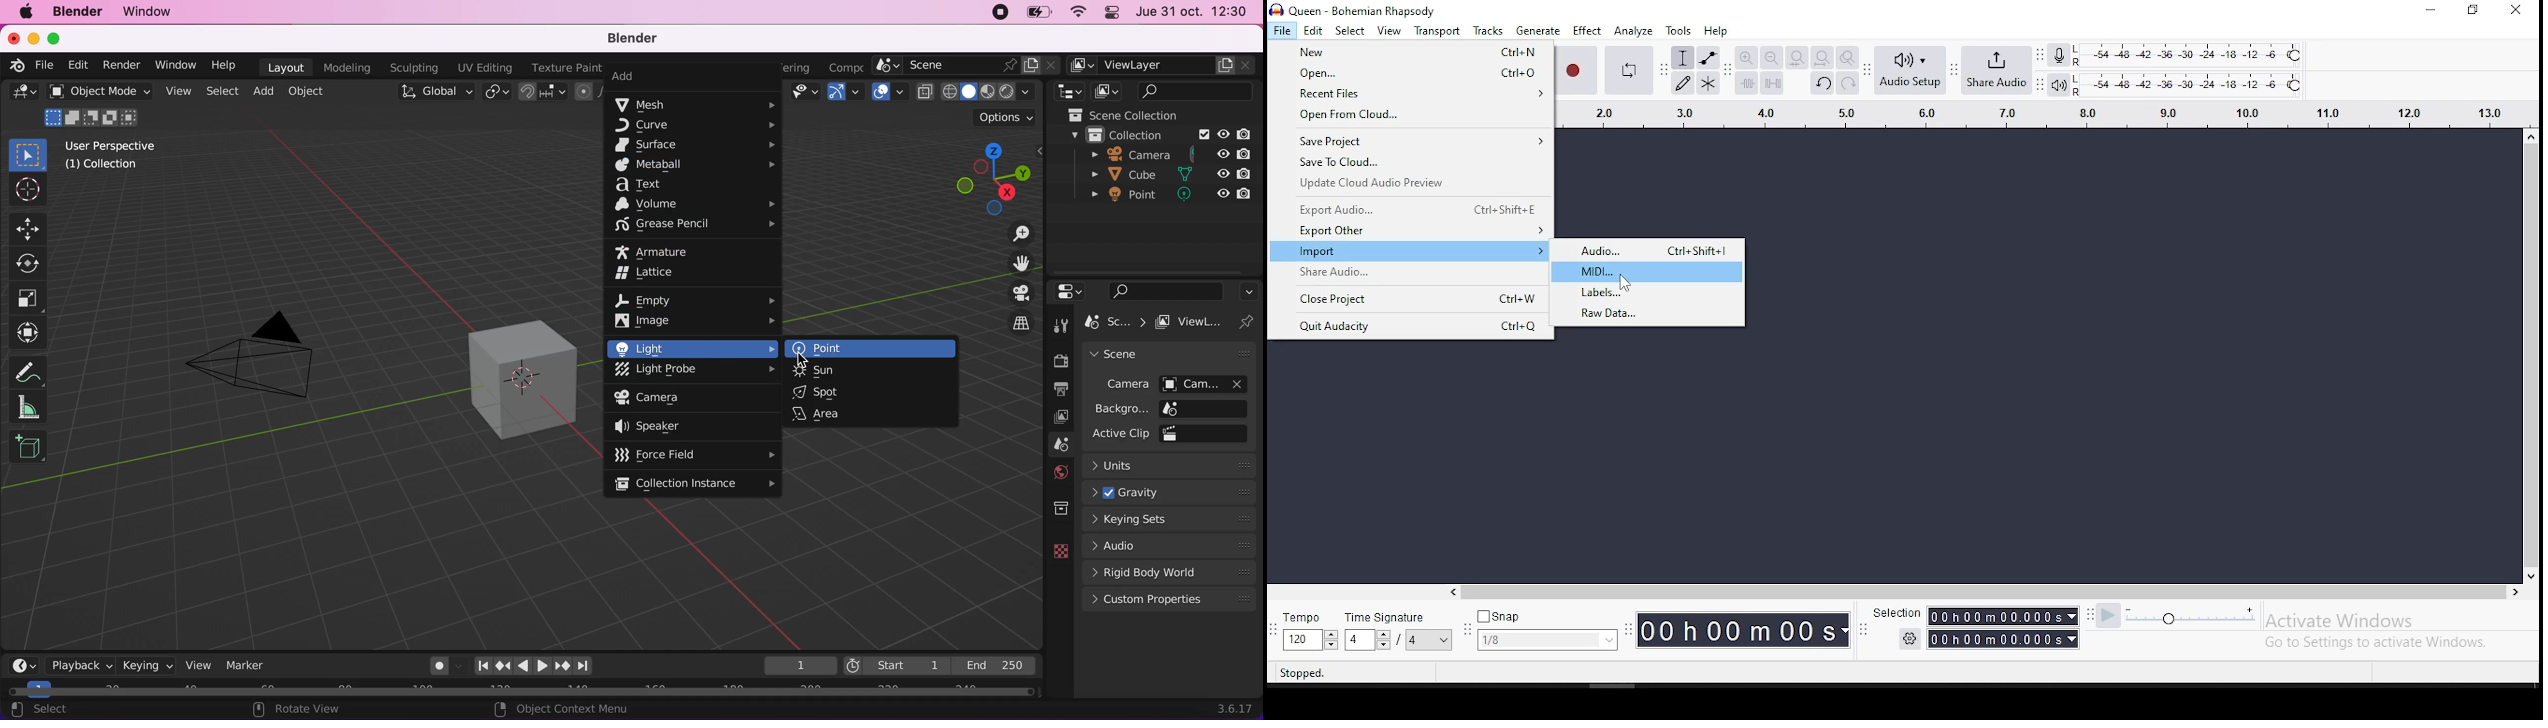 This screenshot has width=2548, height=728. What do you see at coordinates (1058, 473) in the screenshot?
I see `world` at bounding box center [1058, 473].